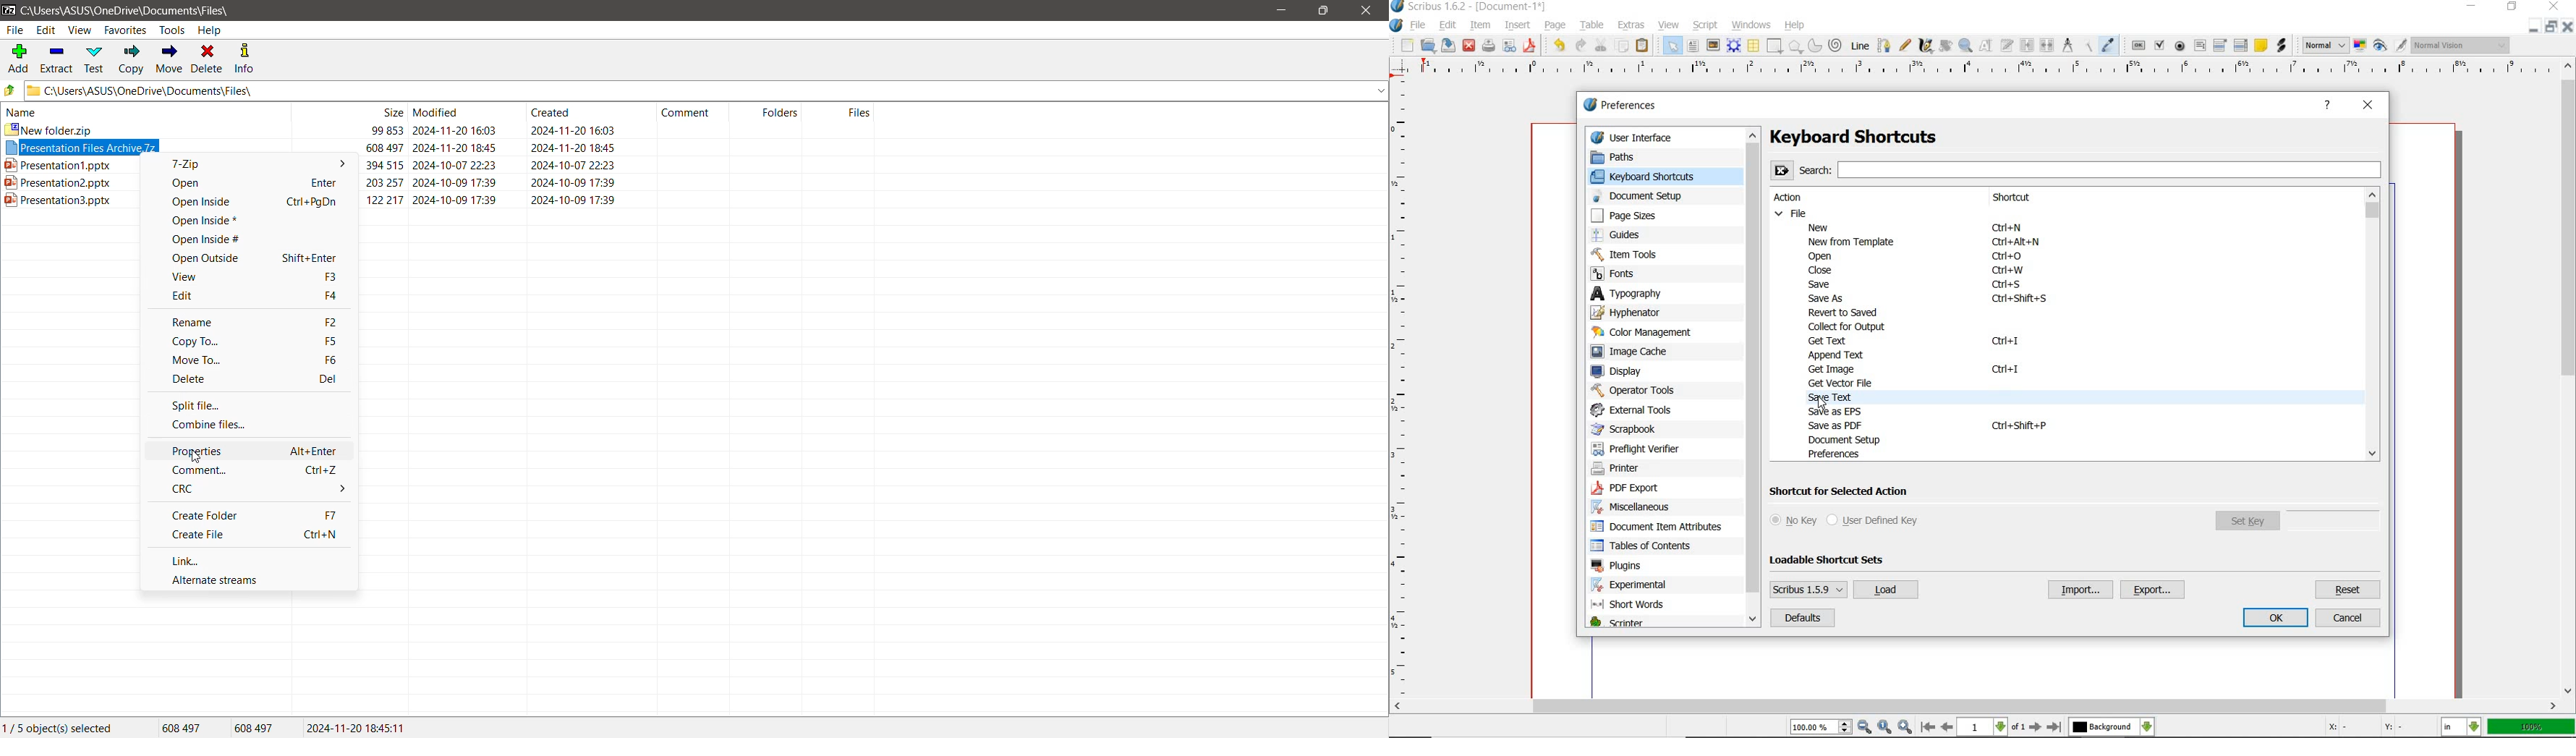 The image size is (2576, 756). I want to click on open, so click(1428, 45).